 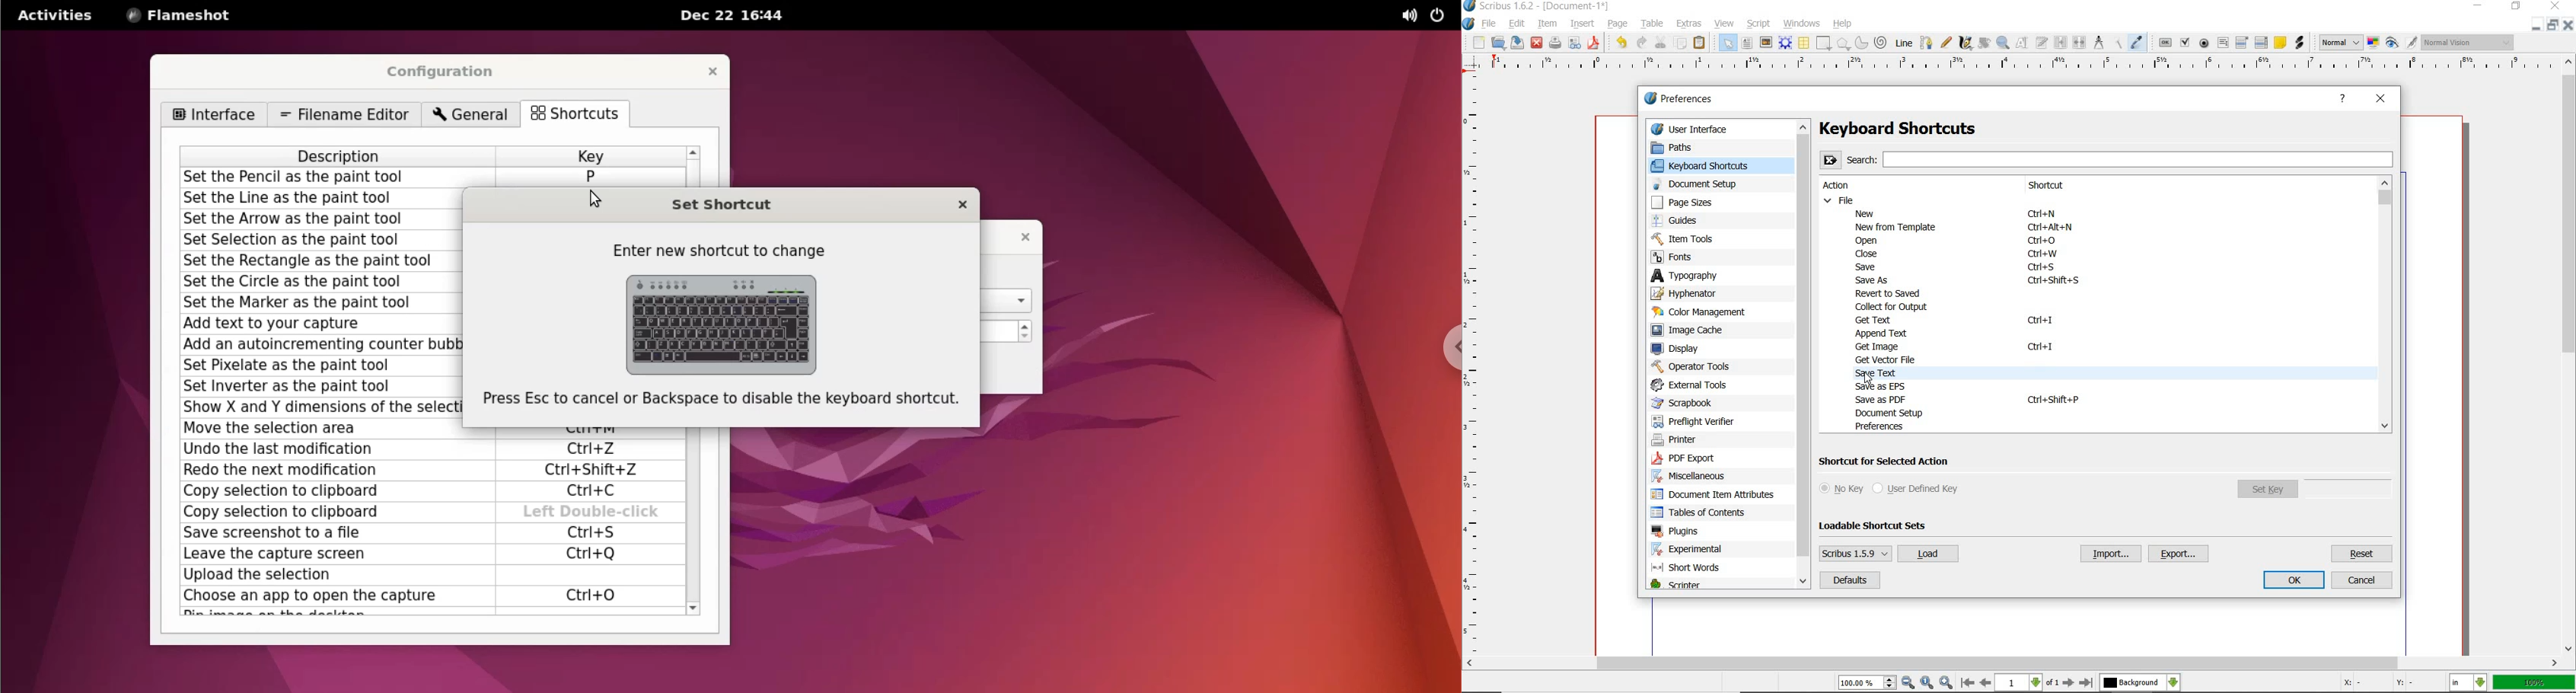 What do you see at coordinates (1574, 45) in the screenshot?
I see `` at bounding box center [1574, 45].